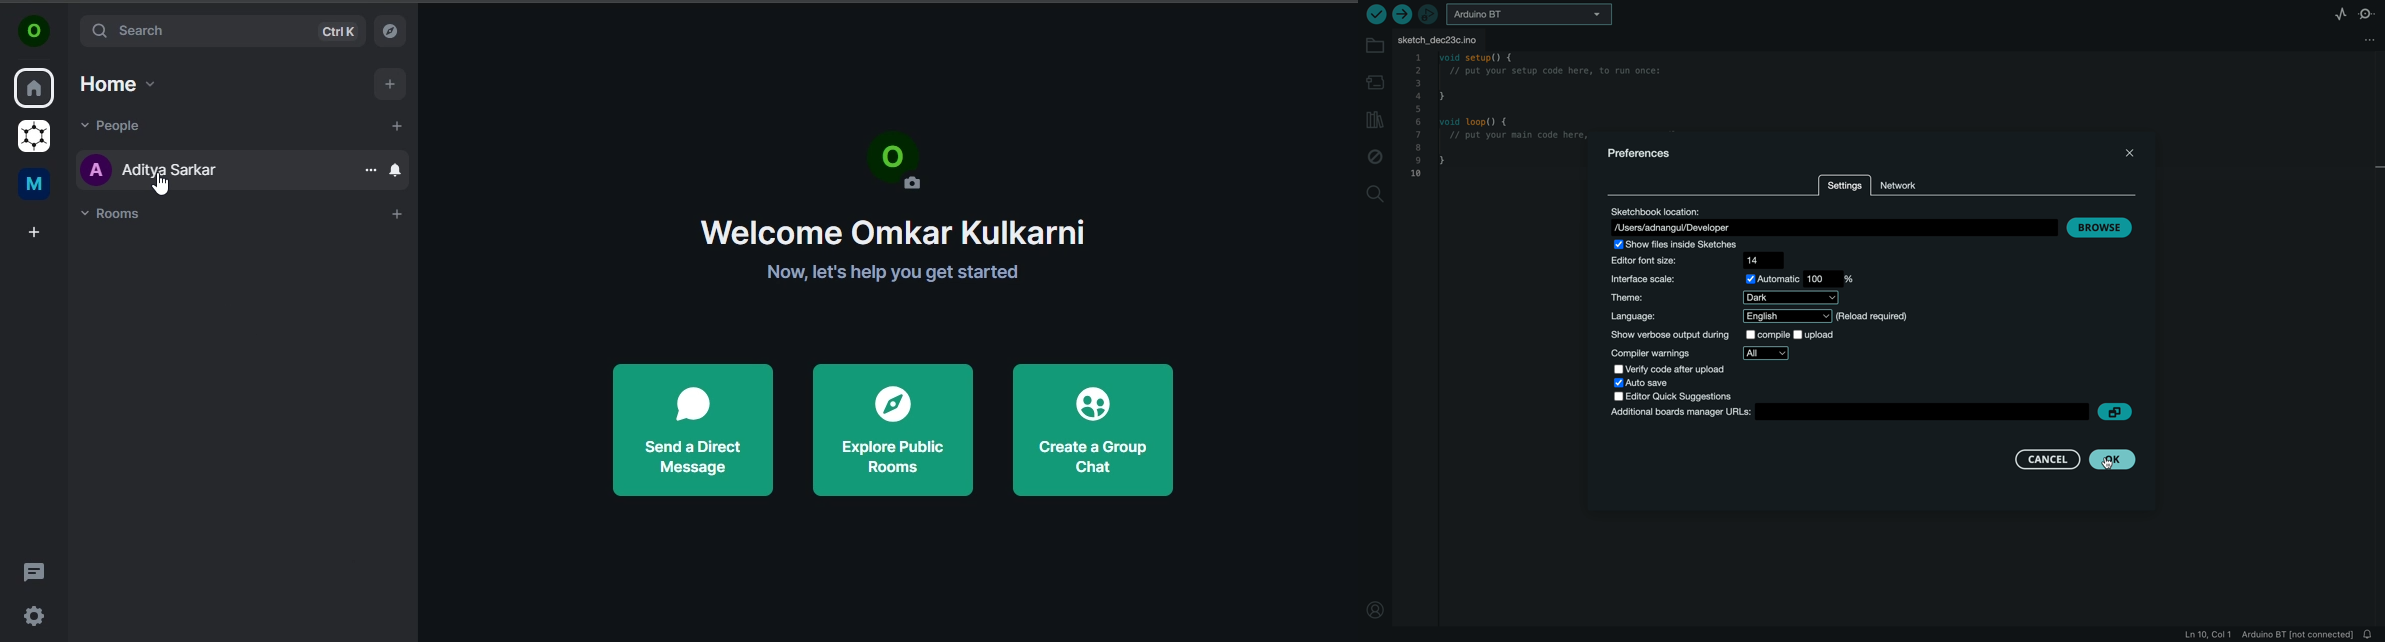  I want to click on Cursor, so click(163, 185).